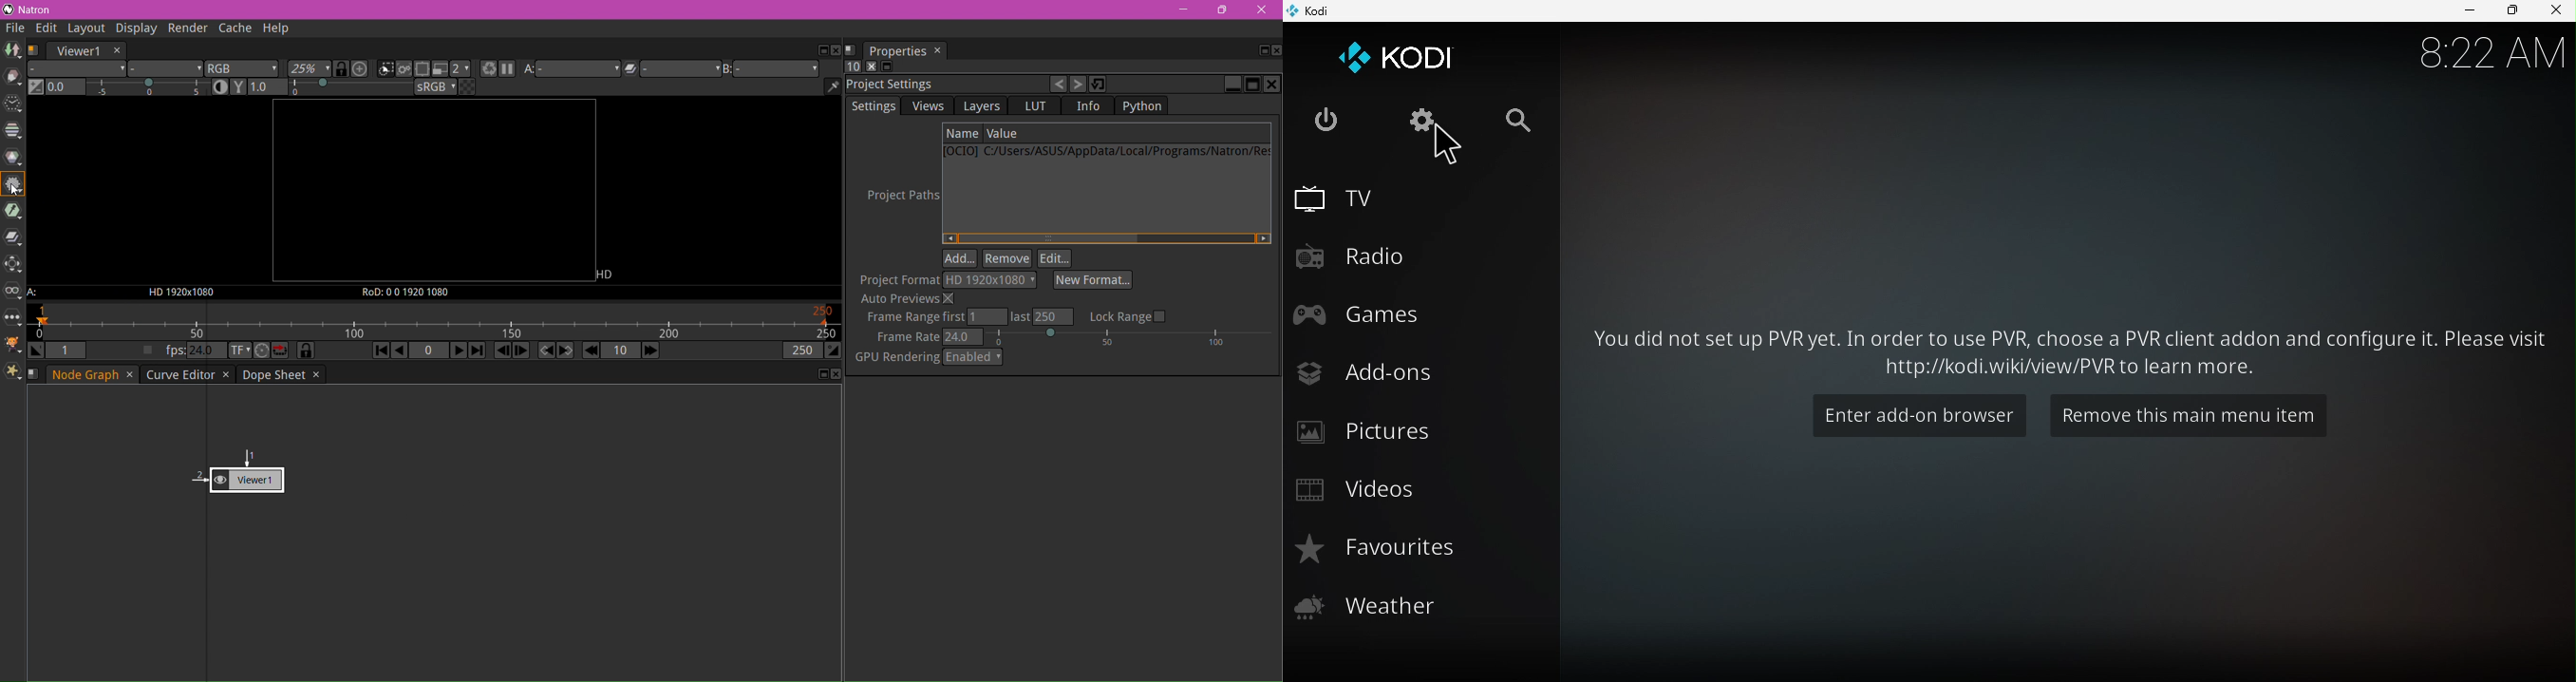 This screenshot has width=2576, height=700. Describe the element at coordinates (1416, 312) in the screenshot. I see `Games` at that location.